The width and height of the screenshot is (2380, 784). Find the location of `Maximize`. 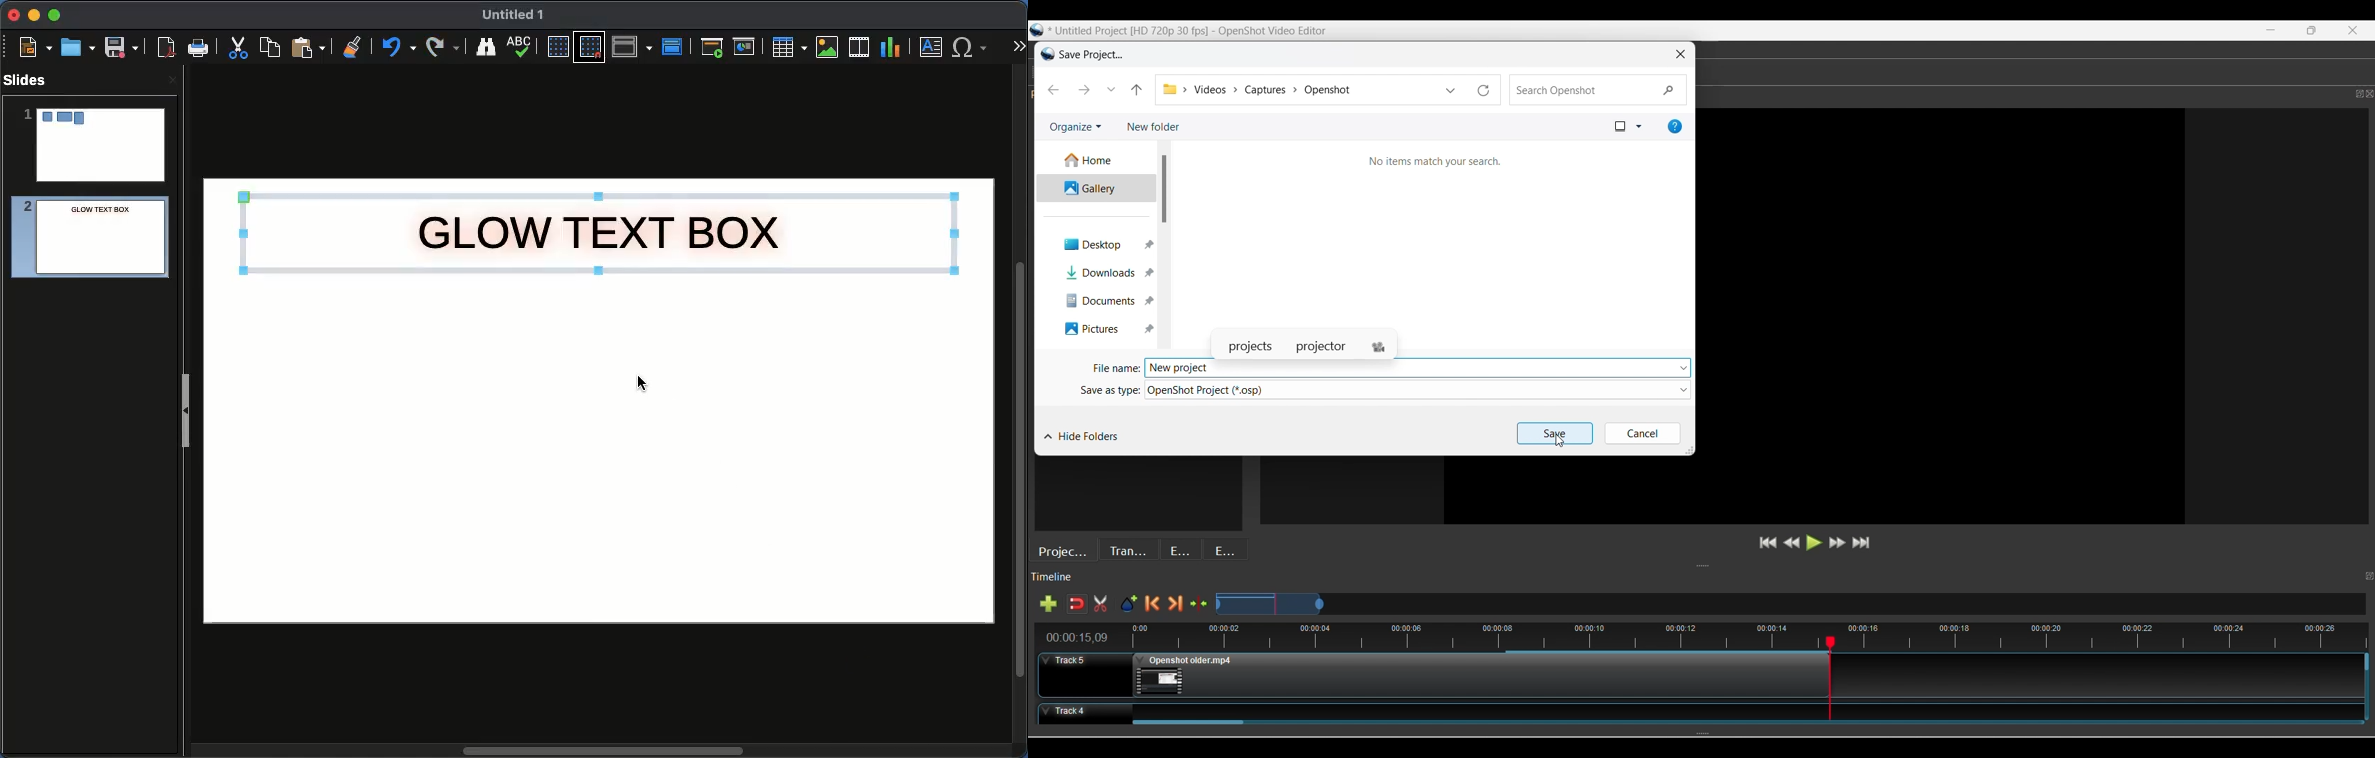

Maximize is located at coordinates (55, 17).